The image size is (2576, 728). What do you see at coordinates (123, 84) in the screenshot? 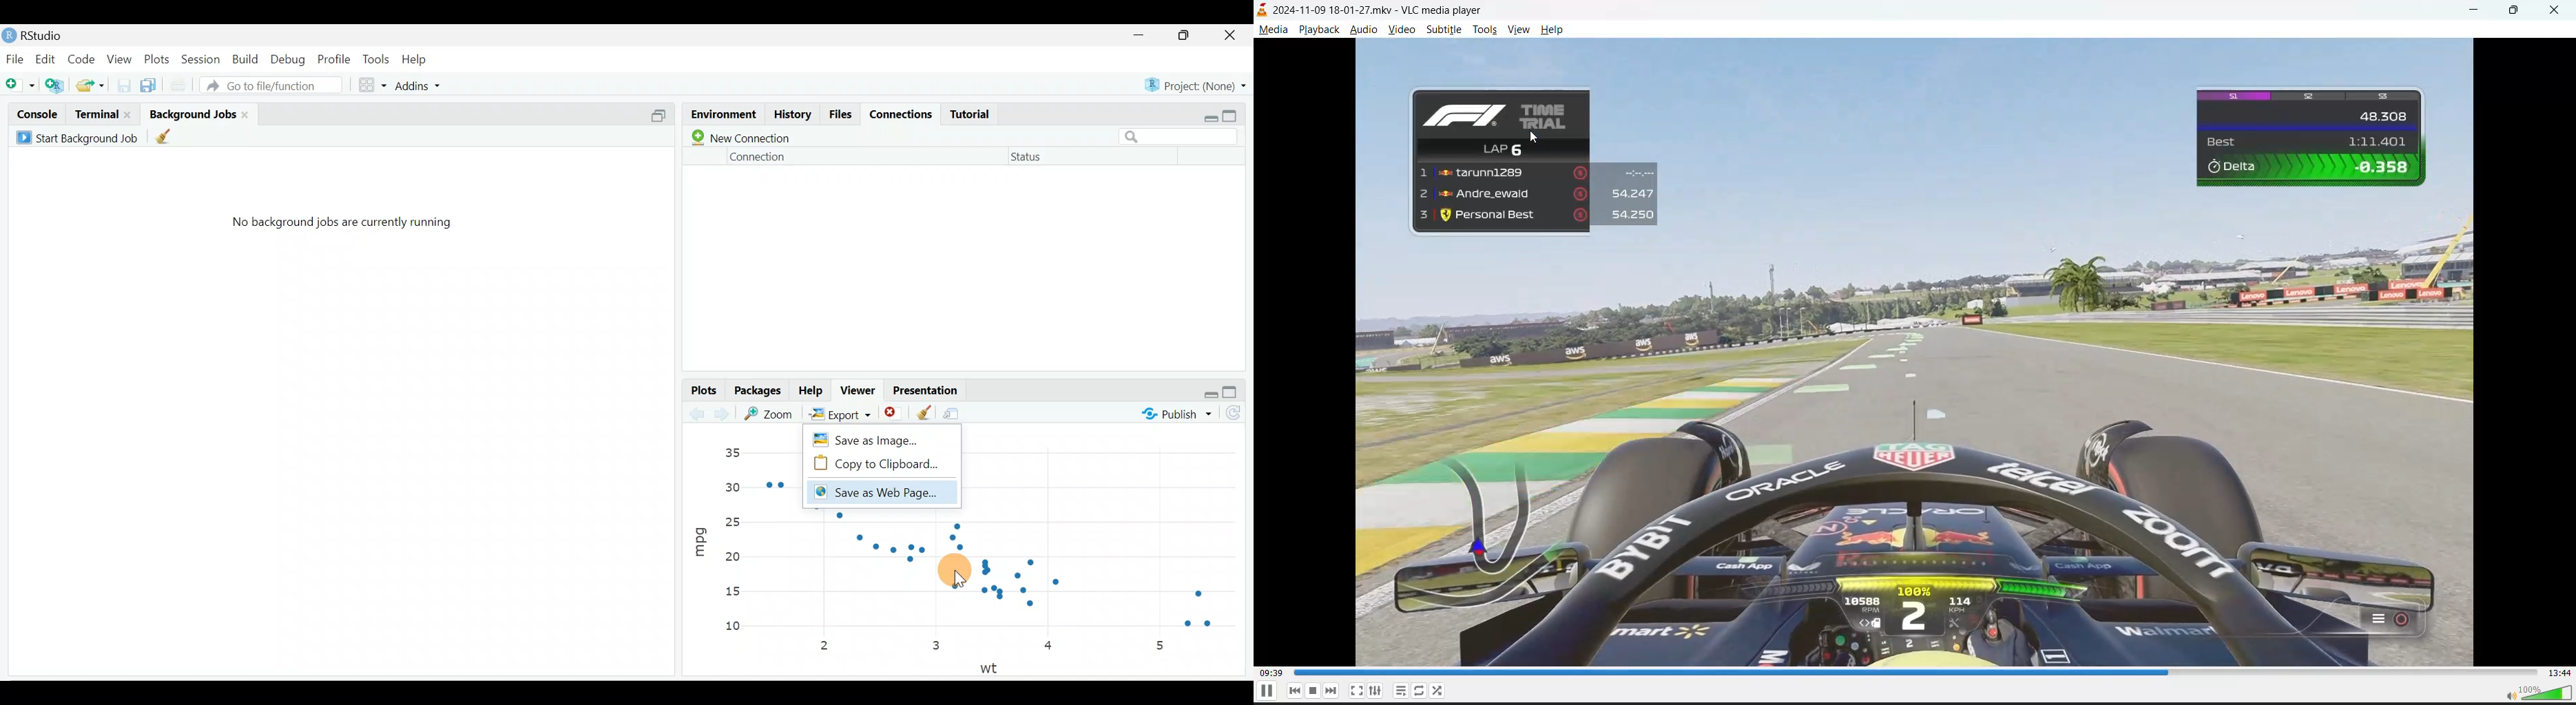
I see `Save current document` at bounding box center [123, 84].